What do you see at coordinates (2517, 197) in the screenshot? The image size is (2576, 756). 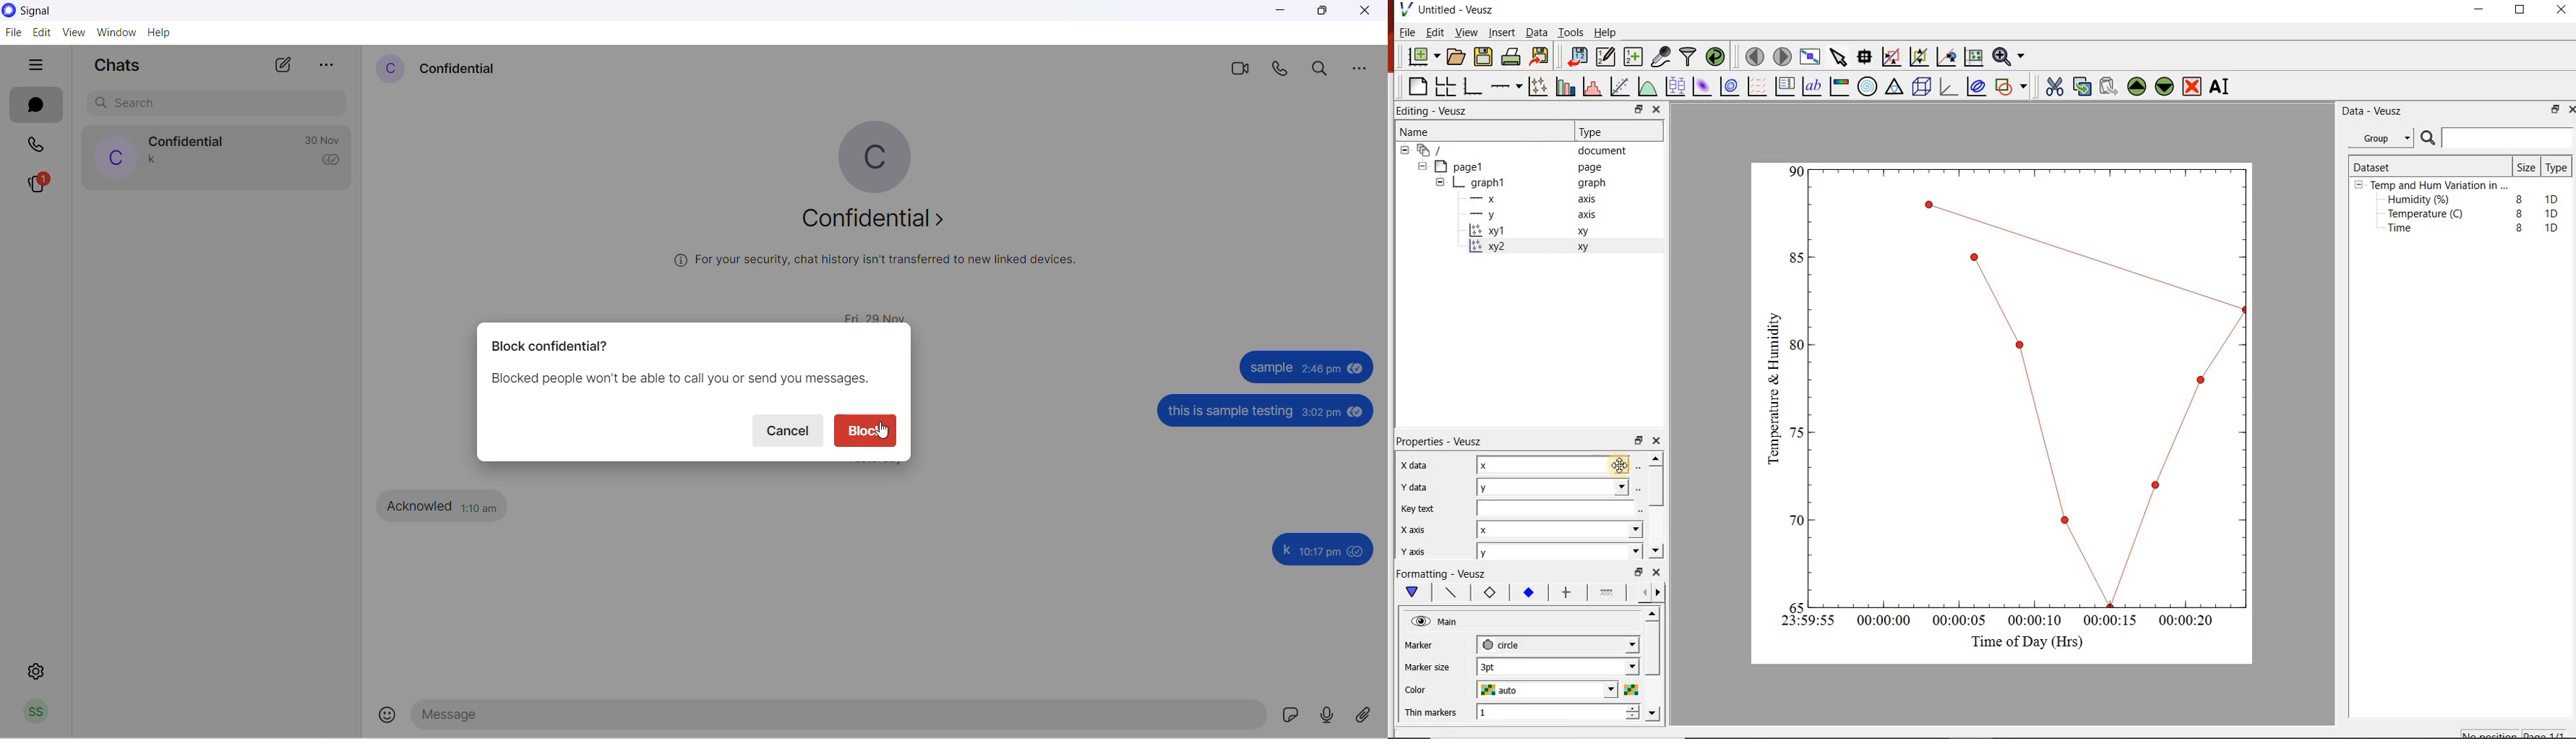 I see `8` at bounding box center [2517, 197].